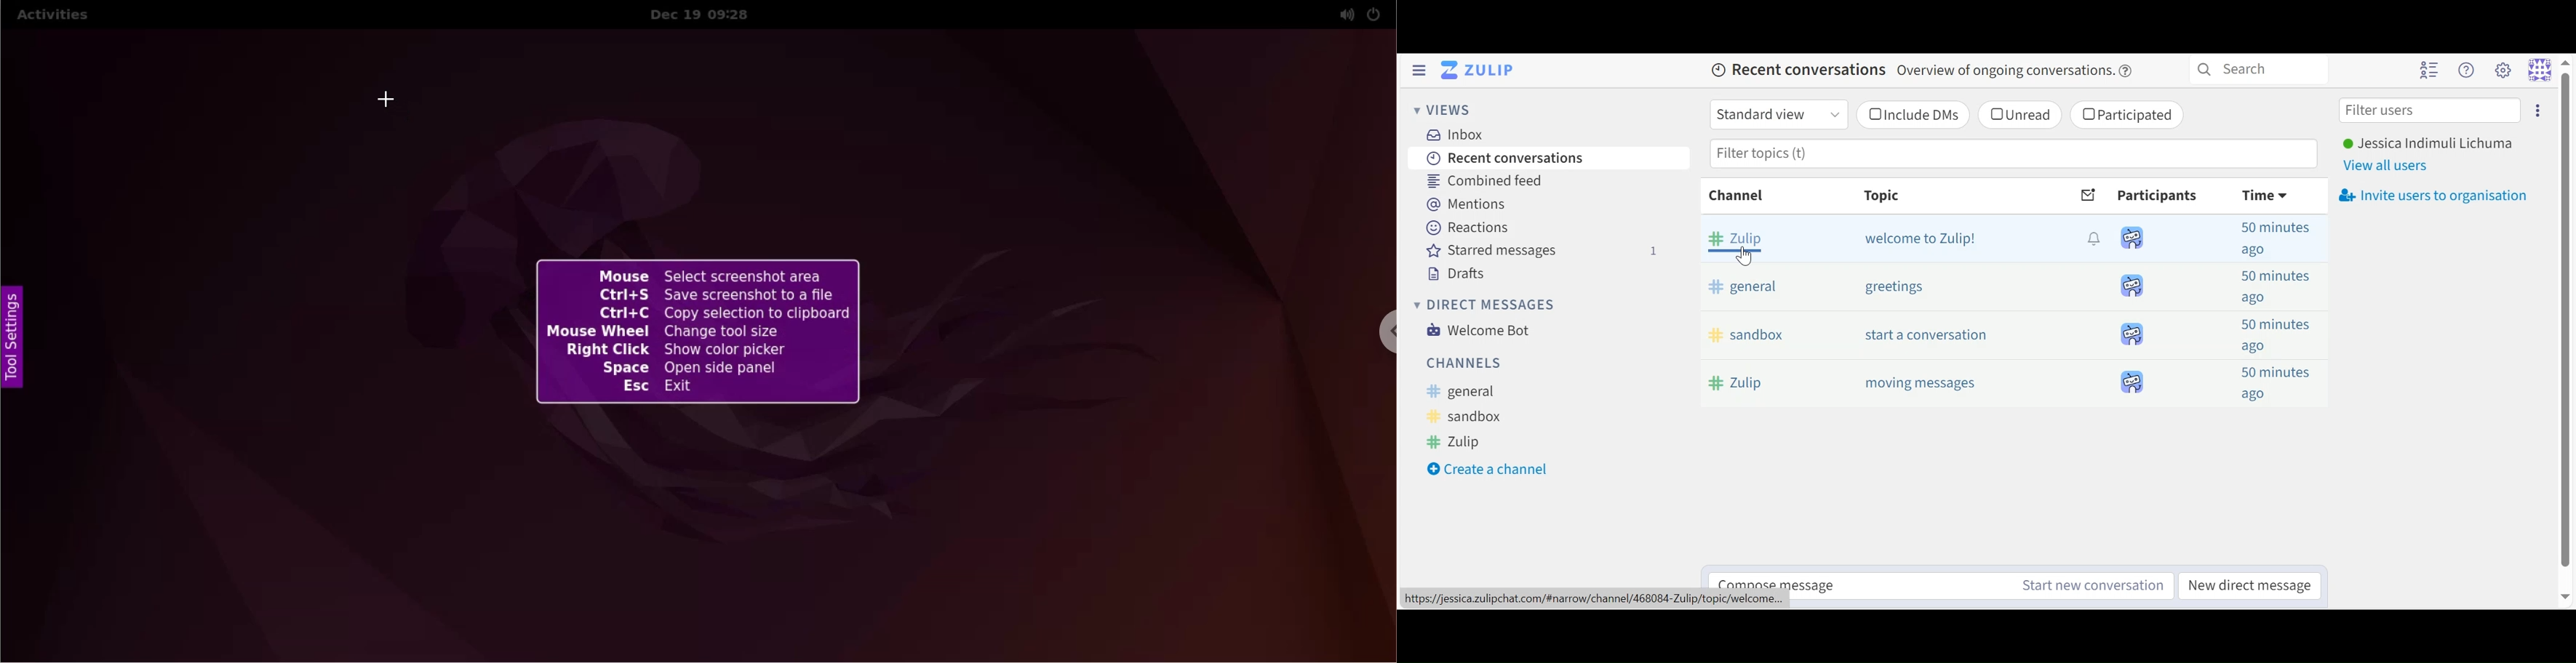  I want to click on Combined Feed, so click(1479, 181).